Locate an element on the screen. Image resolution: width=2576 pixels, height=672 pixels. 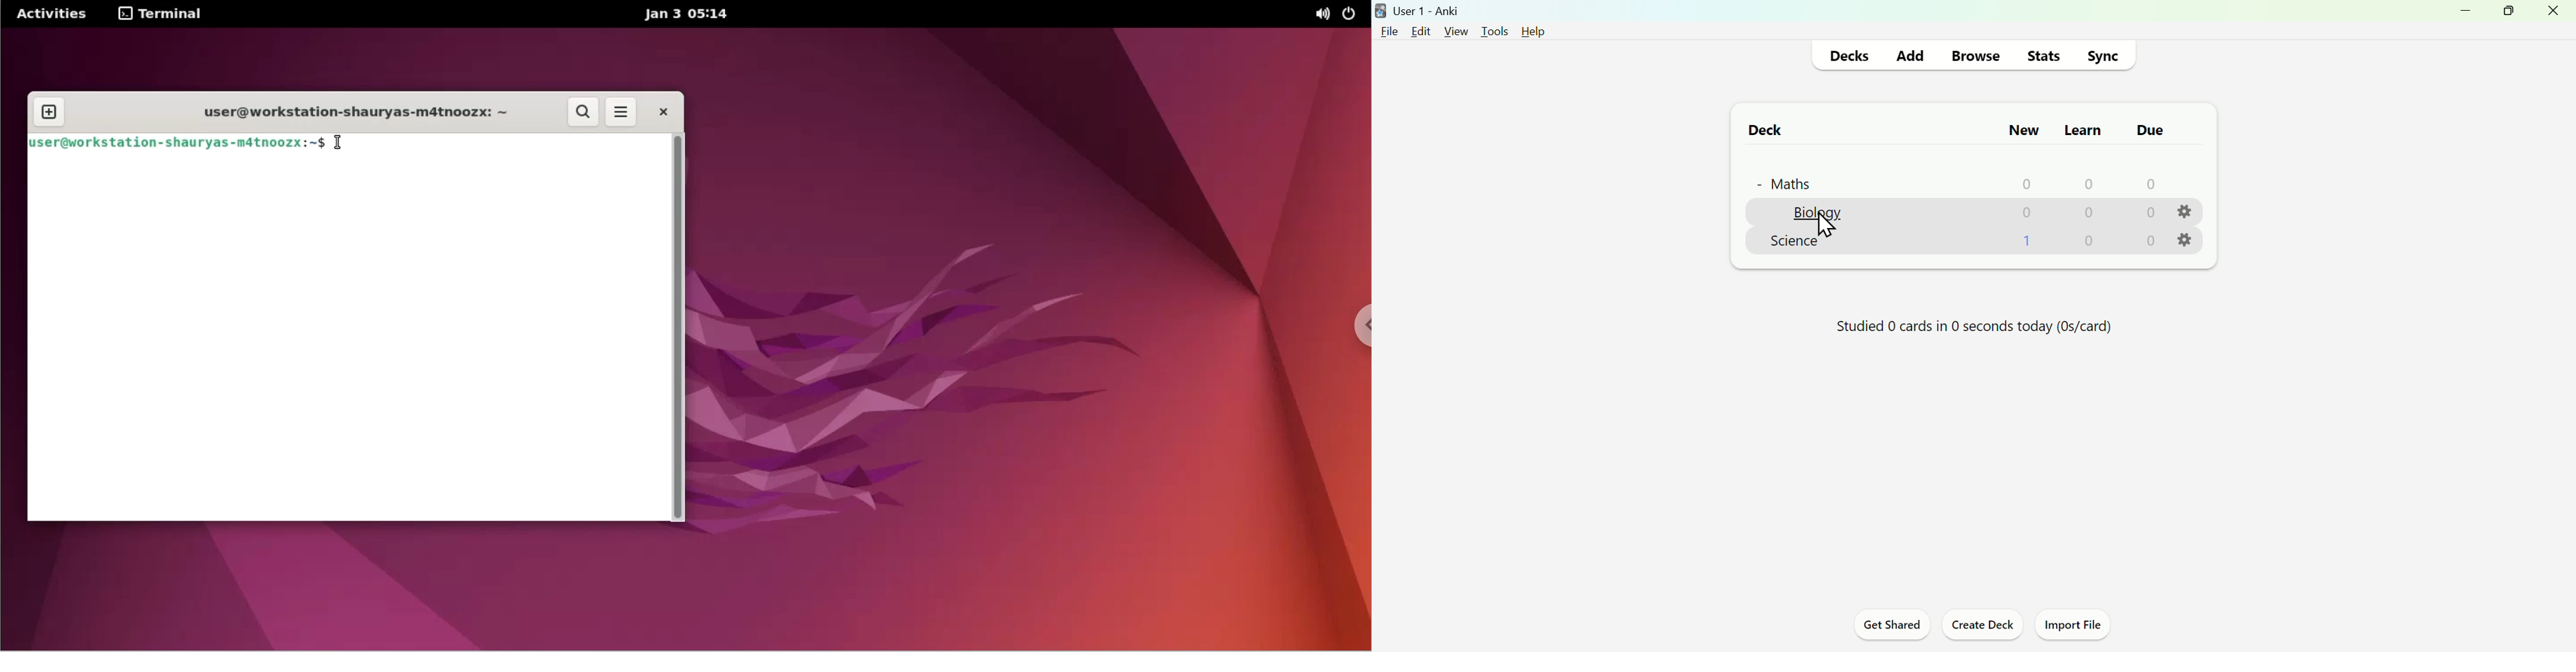
0 is located at coordinates (2152, 243).